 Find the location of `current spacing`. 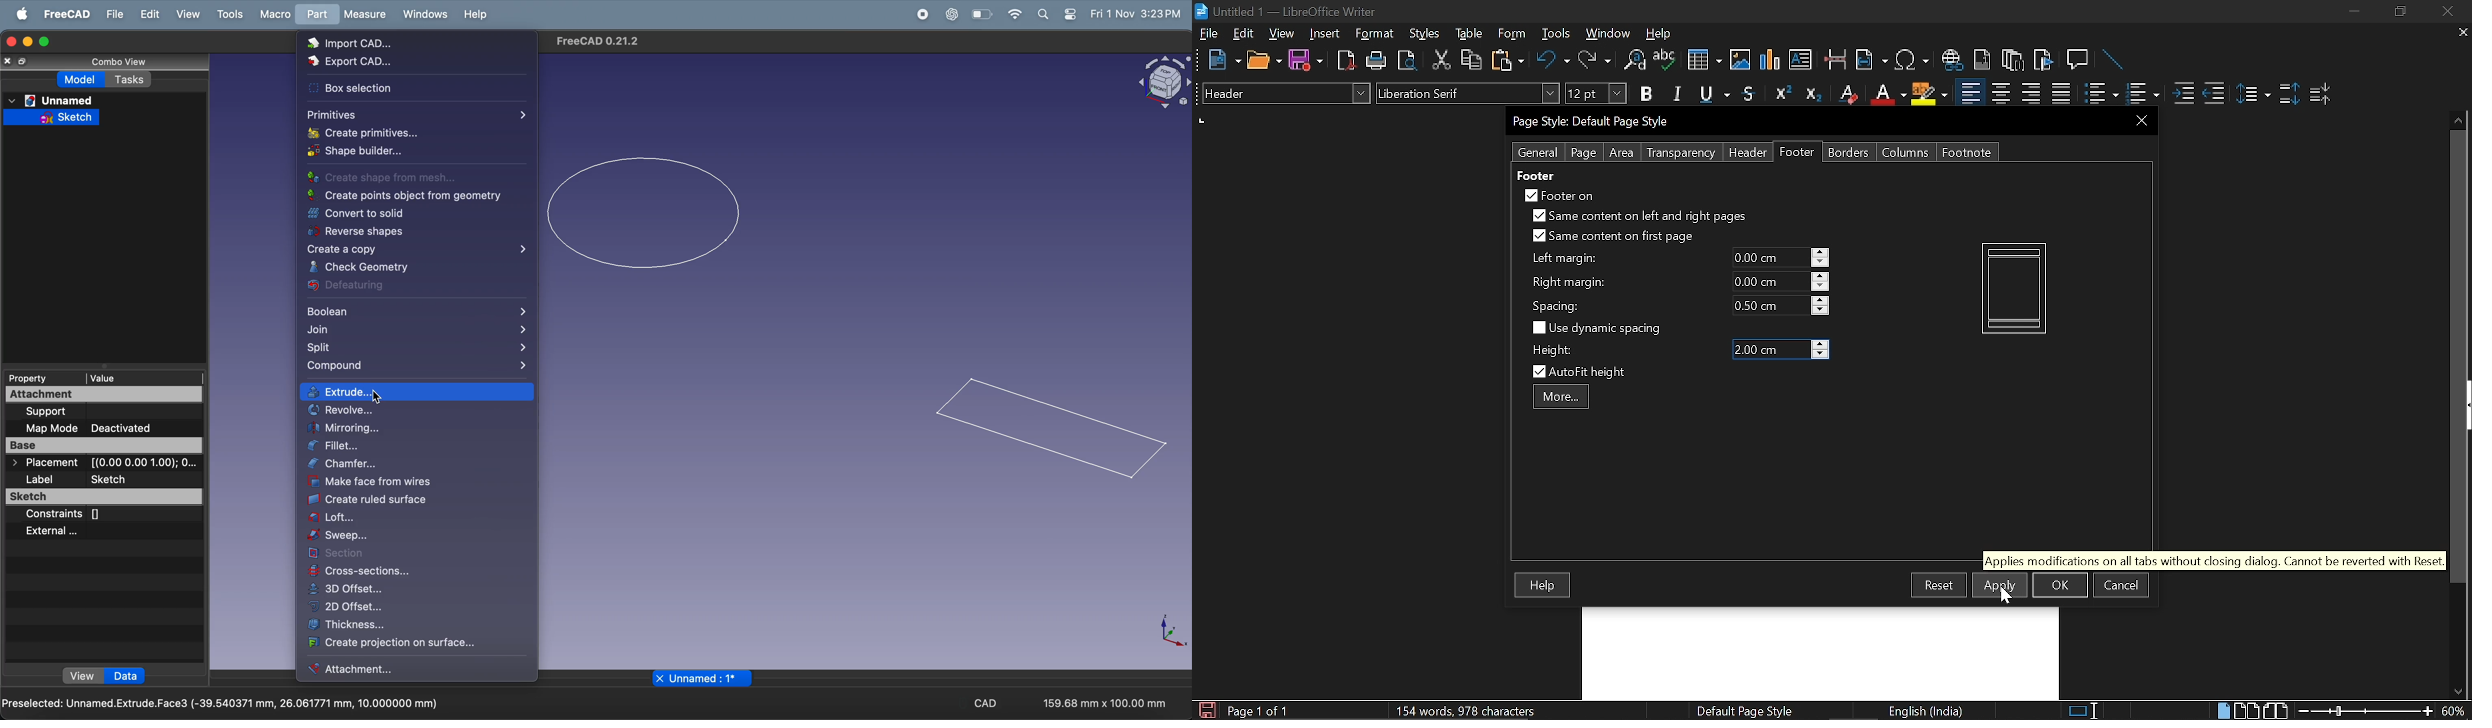

current spacing is located at coordinates (1770, 305).